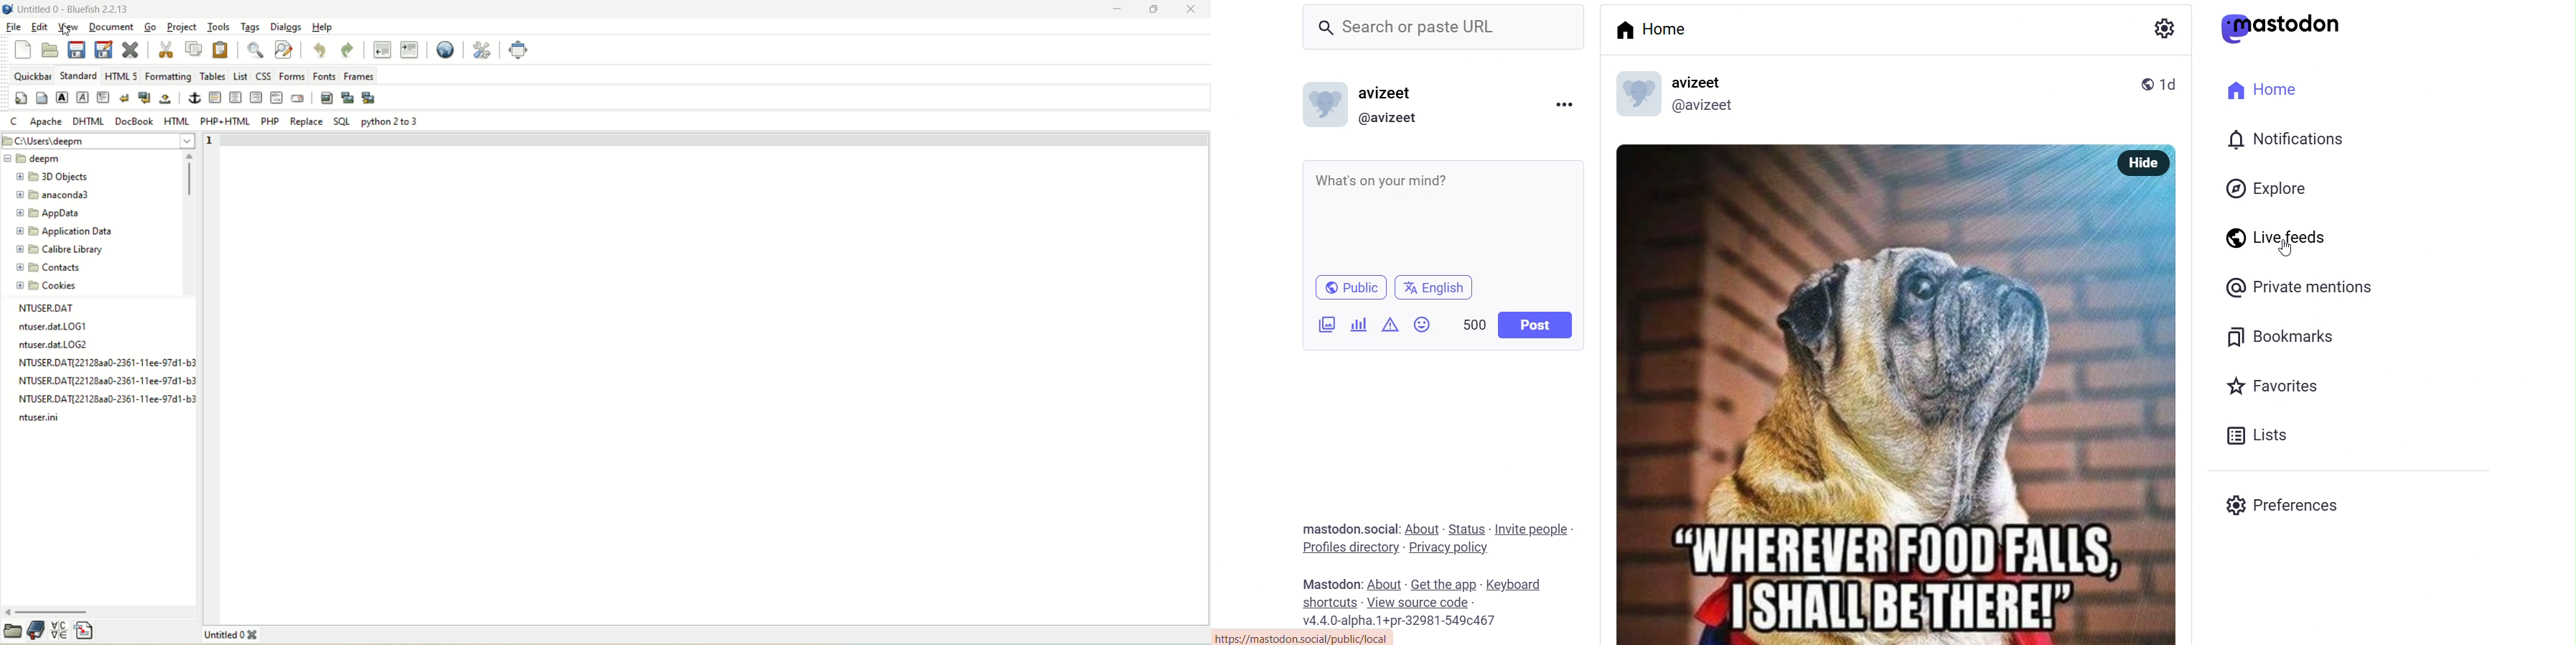 This screenshot has height=672, width=2576. Describe the element at coordinates (1474, 325) in the screenshot. I see `500` at that location.